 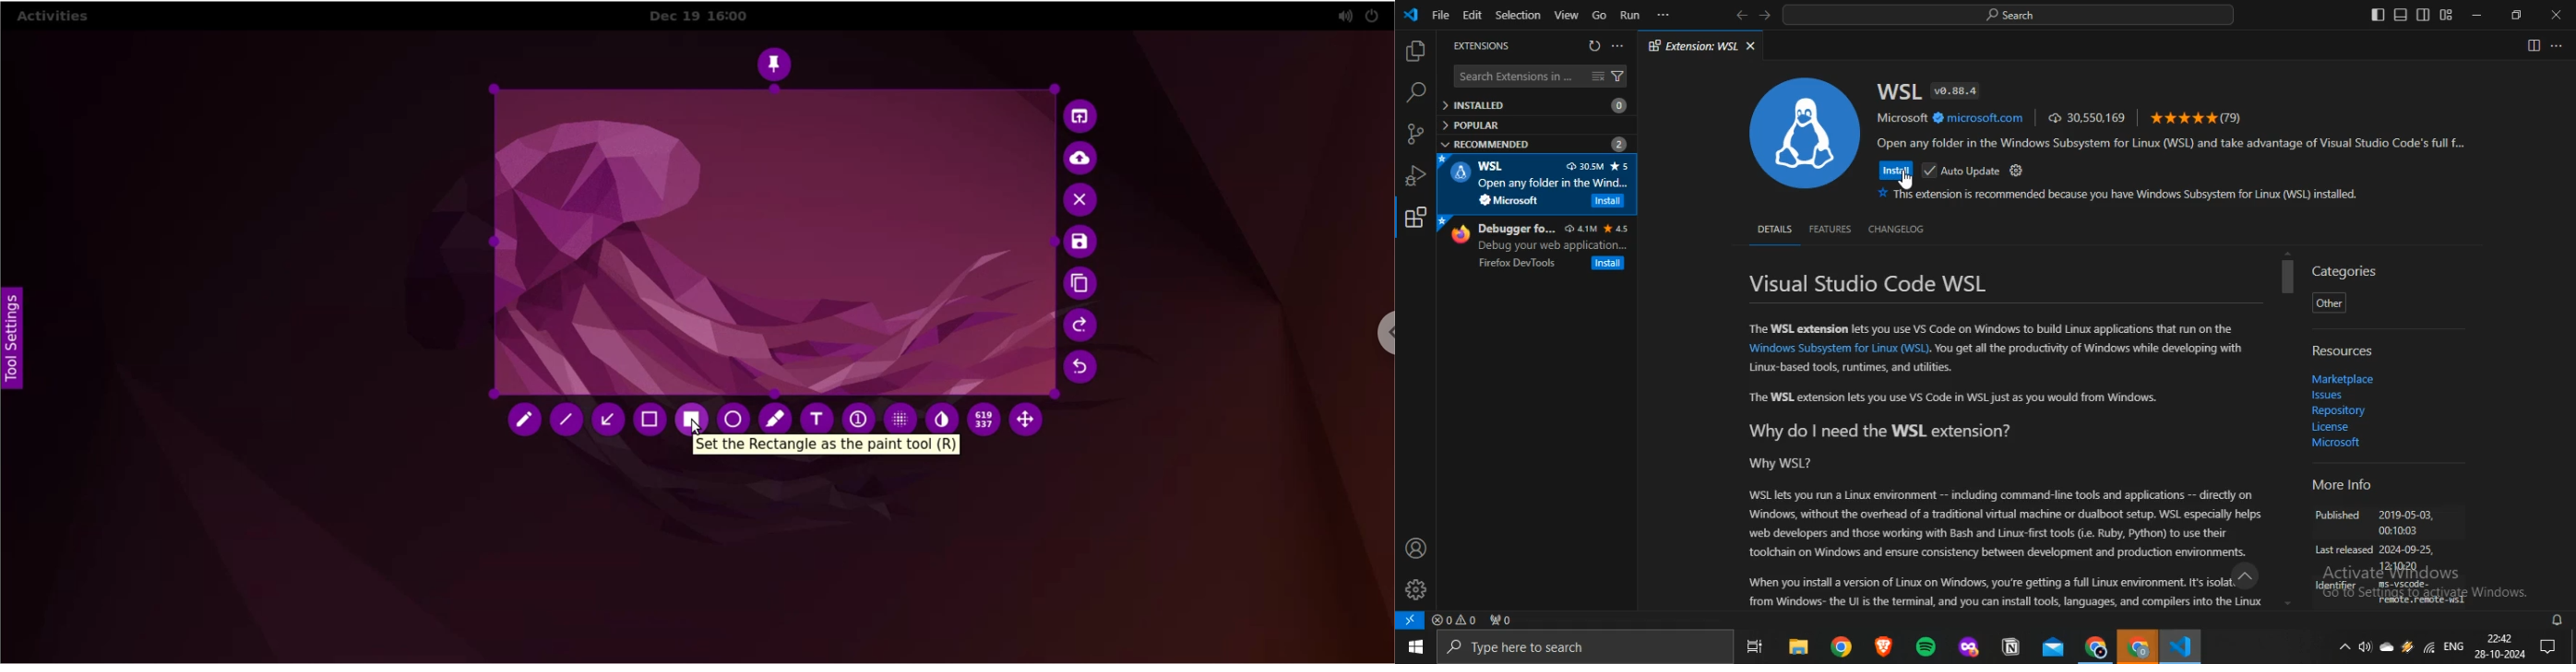 What do you see at coordinates (2175, 144) in the screenshot?
I see `Open any folder in the Windows Subsystem for Linux (WSL) and take advantage of Visual Studio Code's full f...` at bounding box center [2175, 144].